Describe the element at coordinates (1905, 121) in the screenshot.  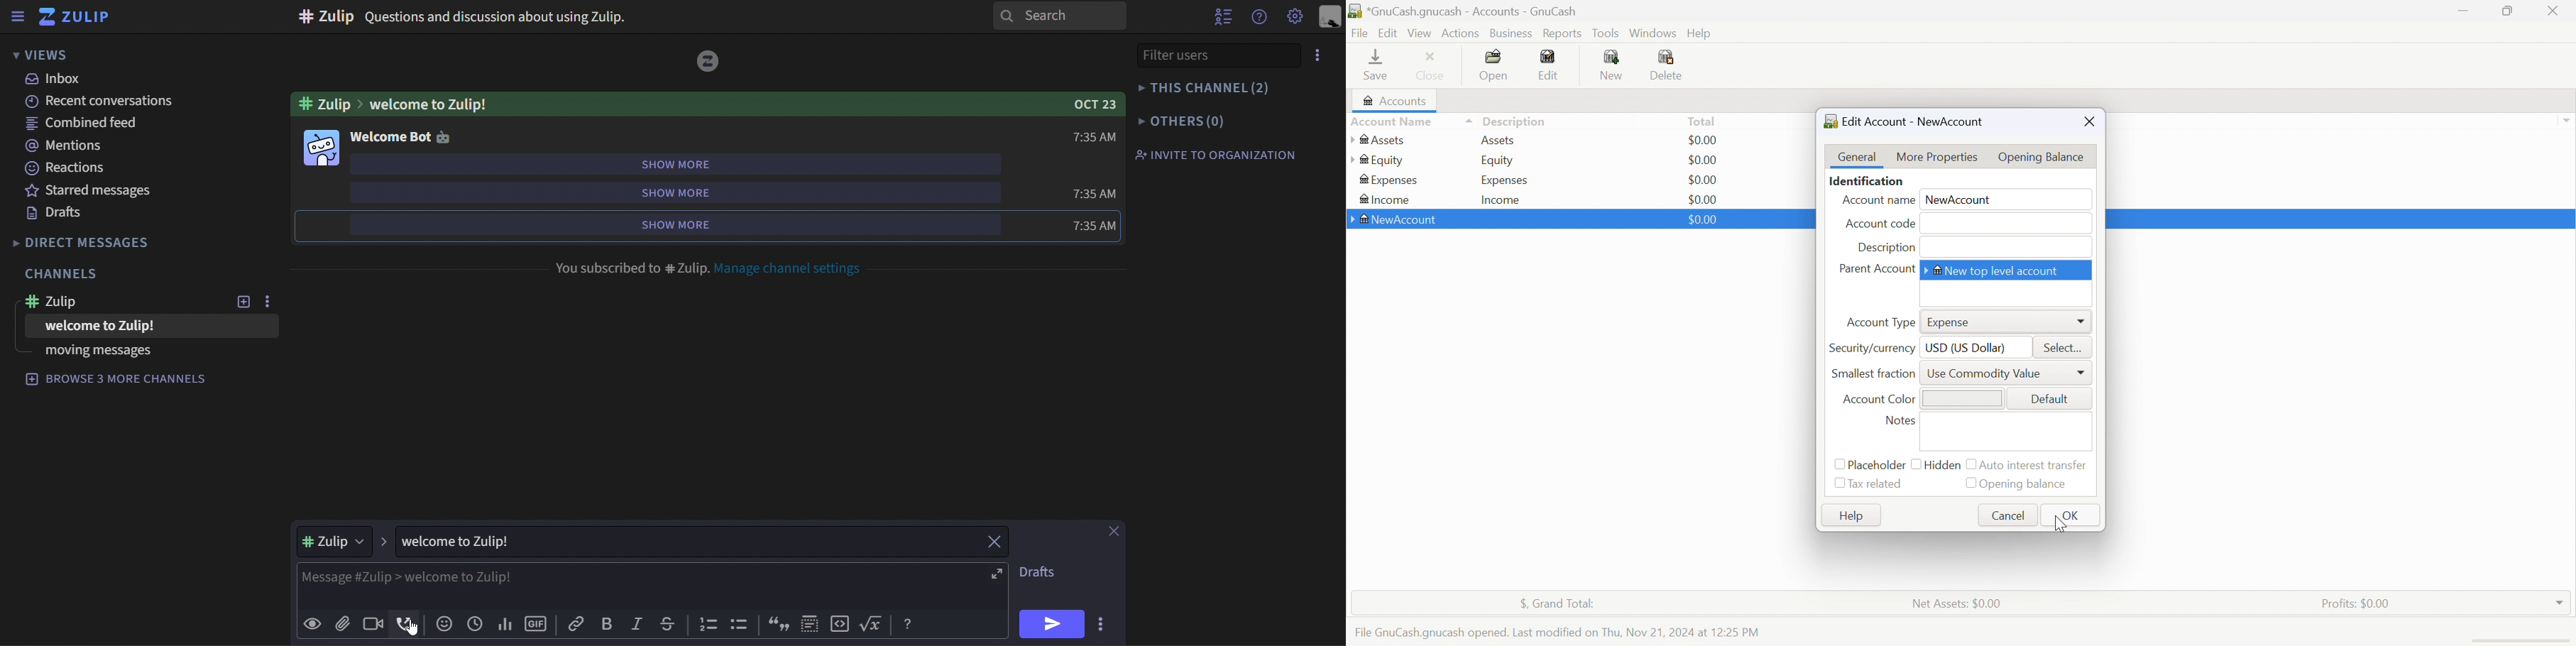
I see `Edit Account - NewAccount` at that location.